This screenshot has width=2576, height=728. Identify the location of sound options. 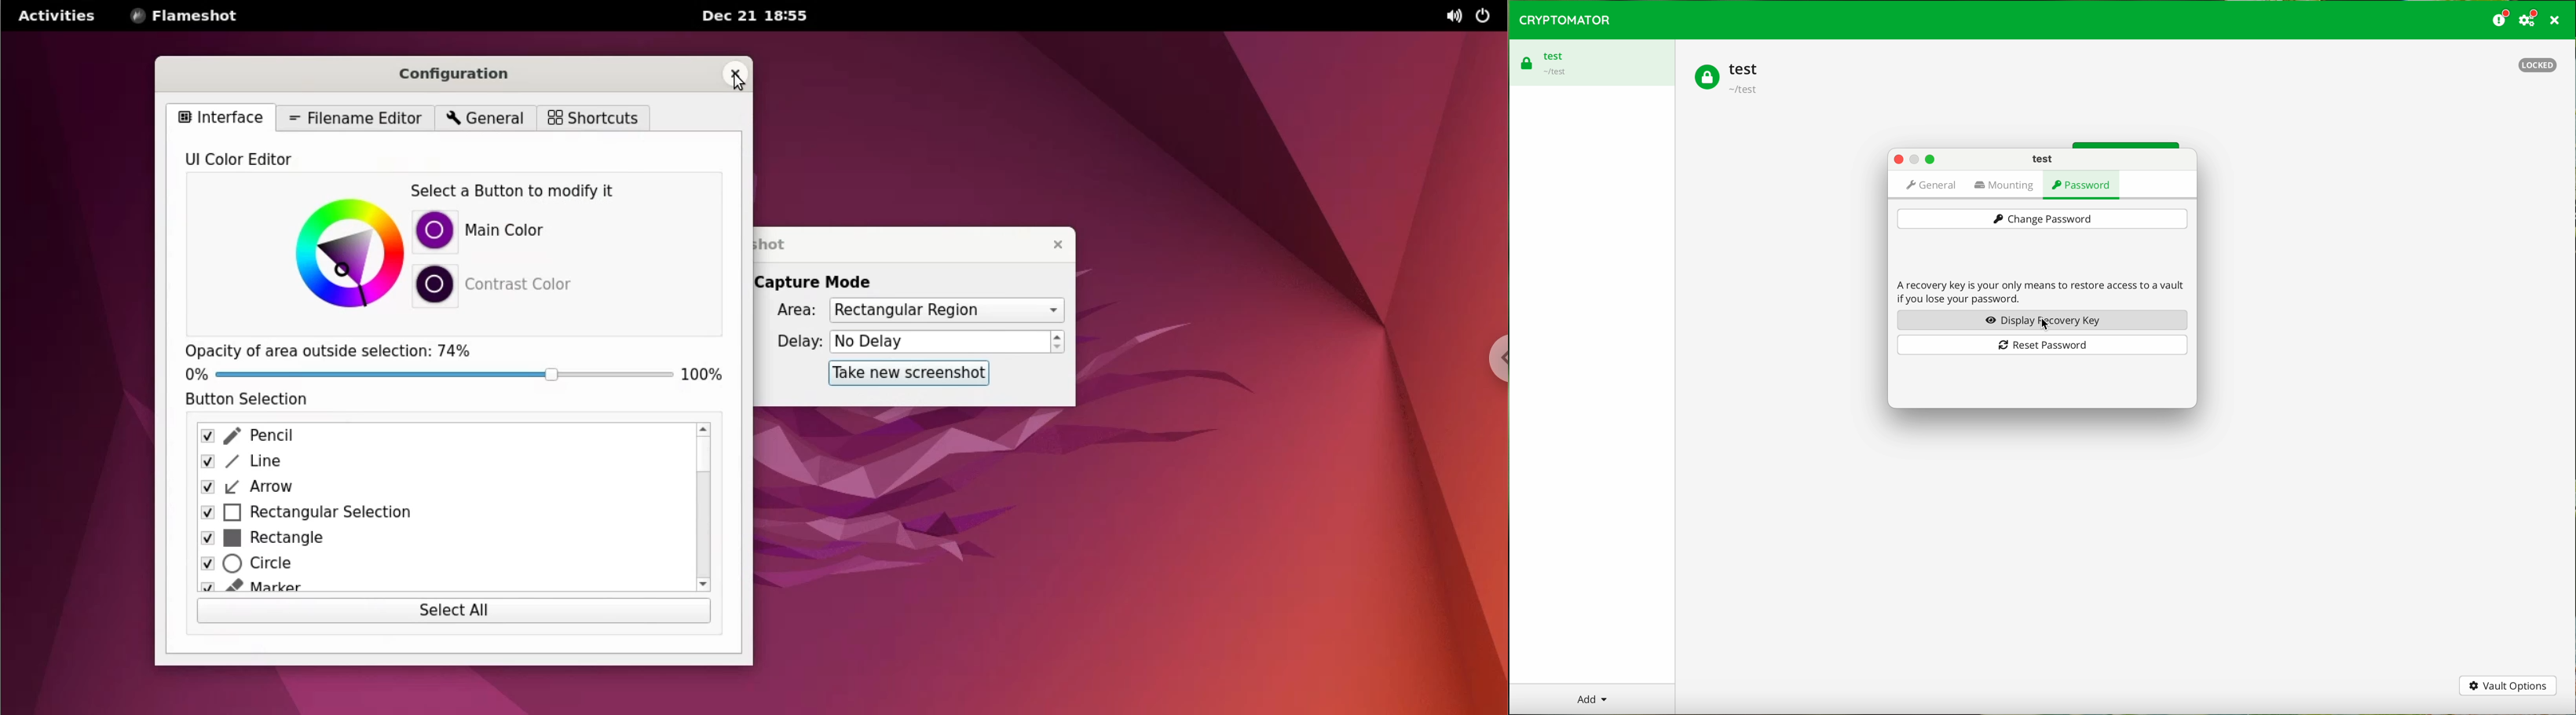
(1450, 16).